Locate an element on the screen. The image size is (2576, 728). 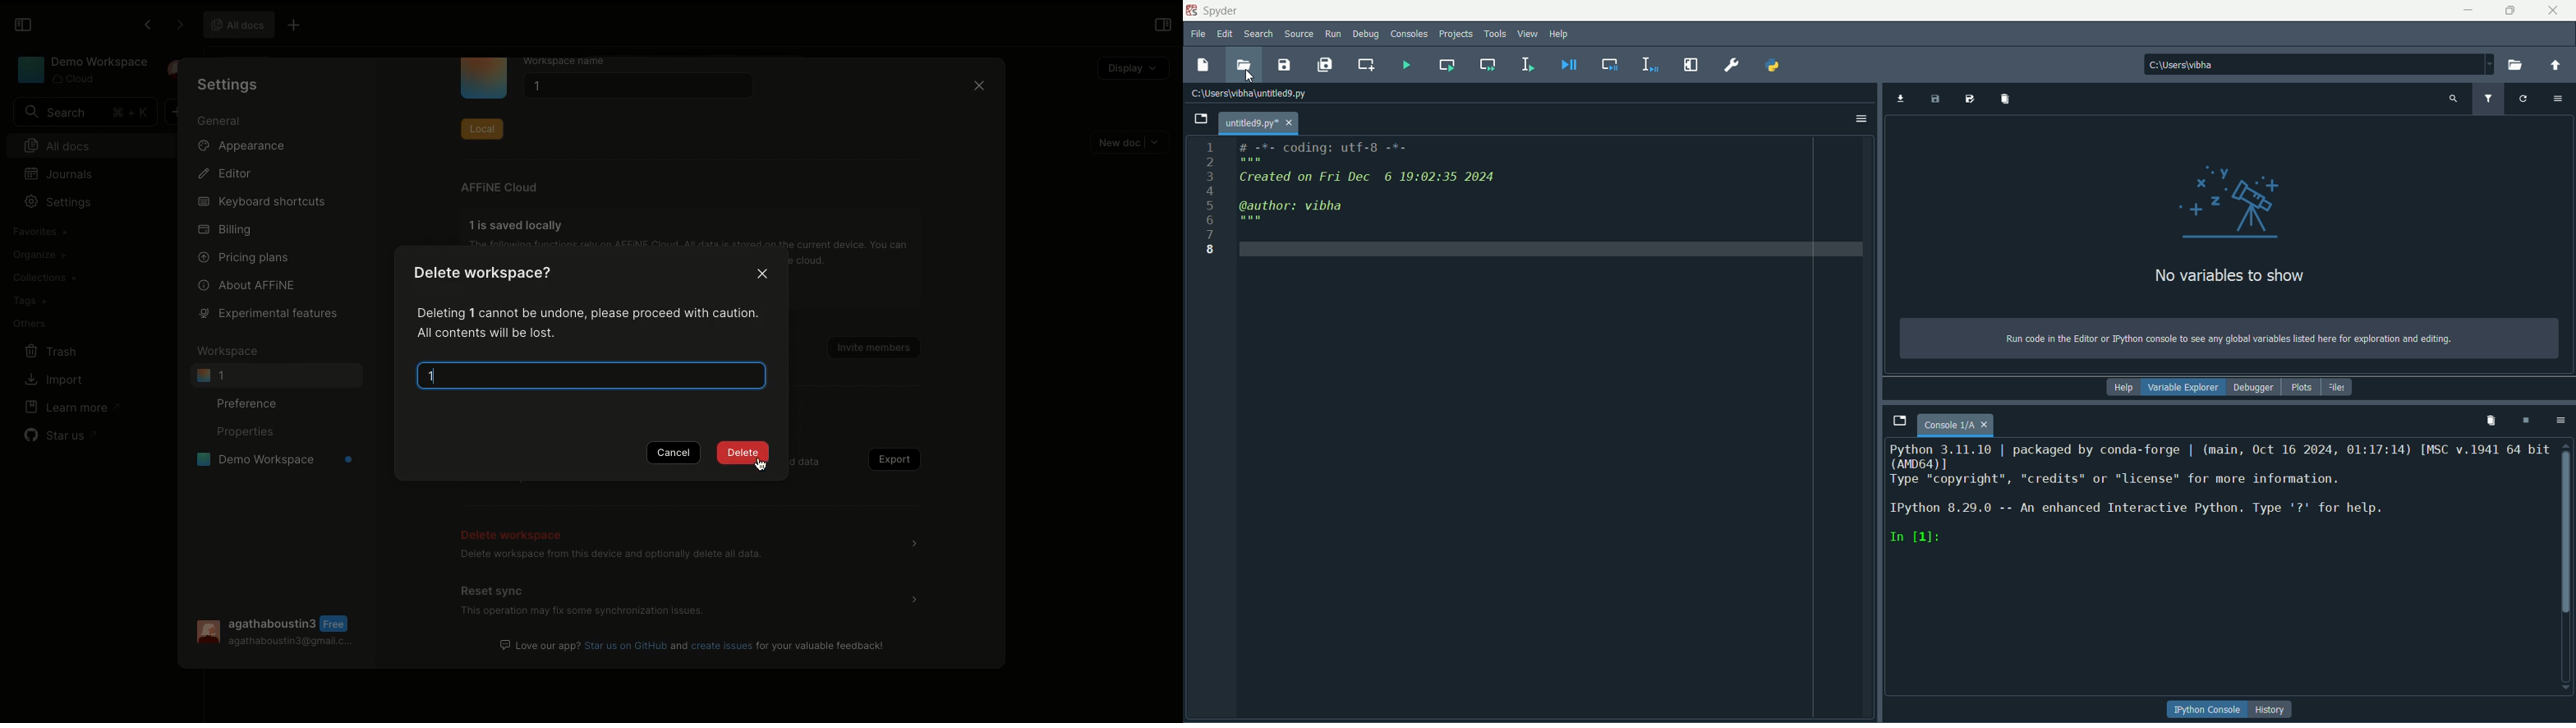
debug file is located at coordinates (1570, 64).